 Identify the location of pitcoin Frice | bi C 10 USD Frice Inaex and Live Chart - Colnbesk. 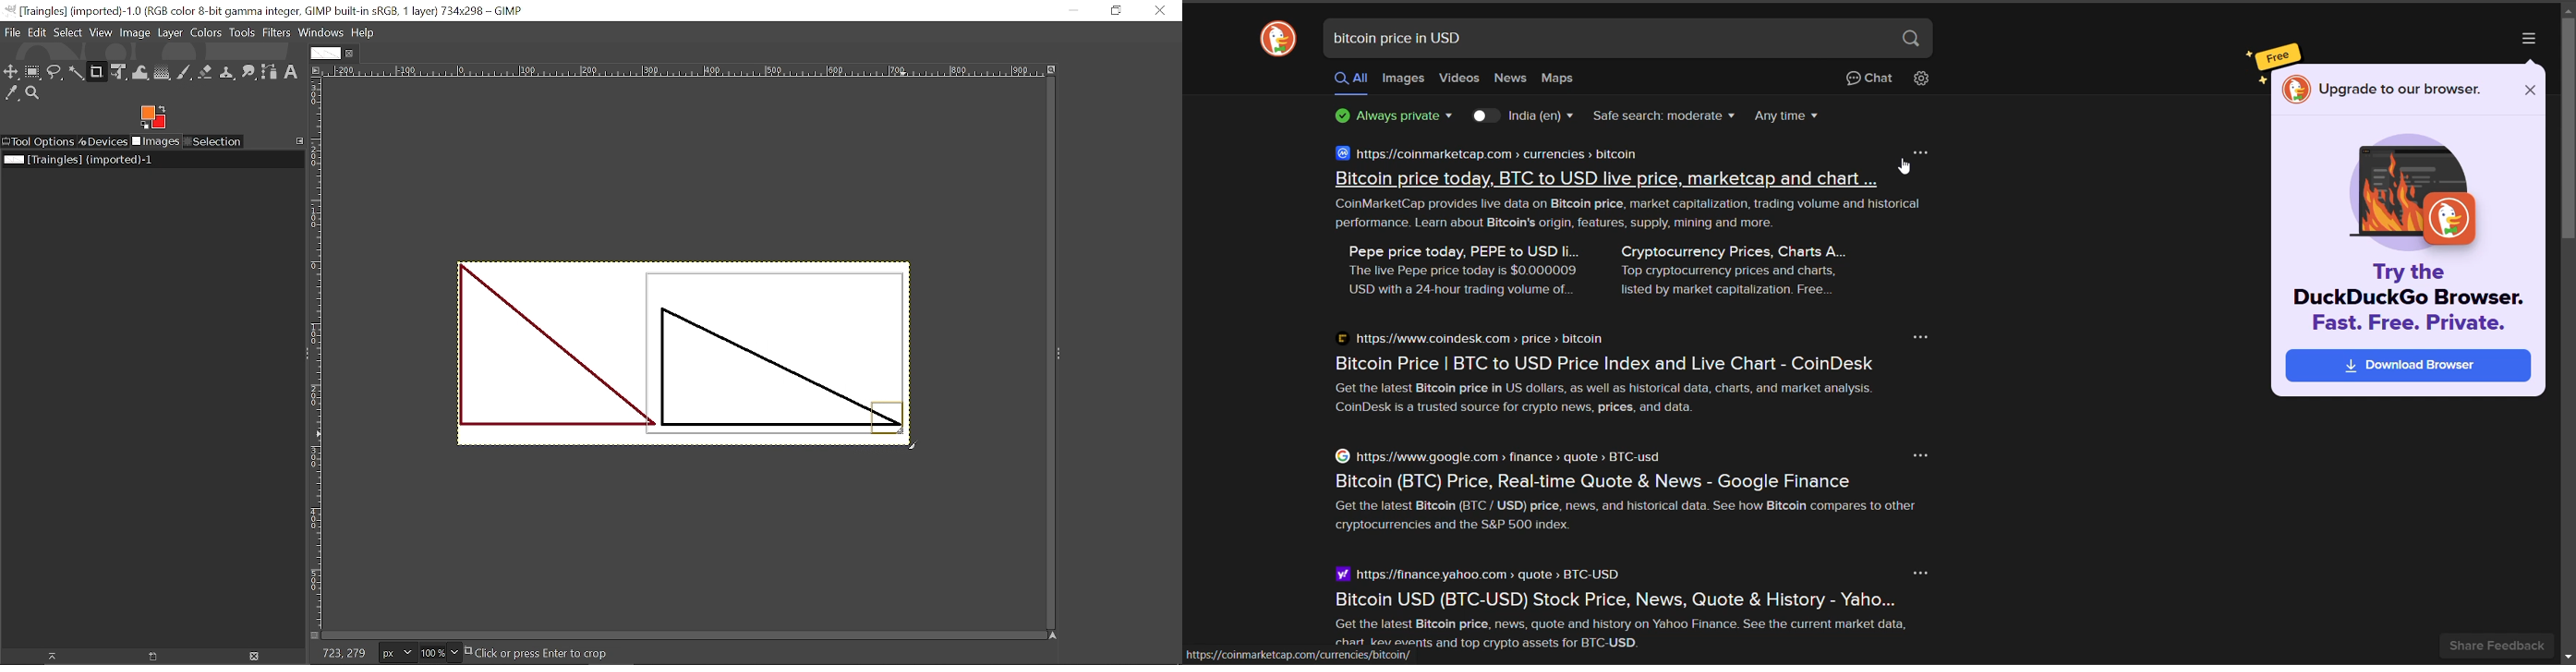
(1593, 363).